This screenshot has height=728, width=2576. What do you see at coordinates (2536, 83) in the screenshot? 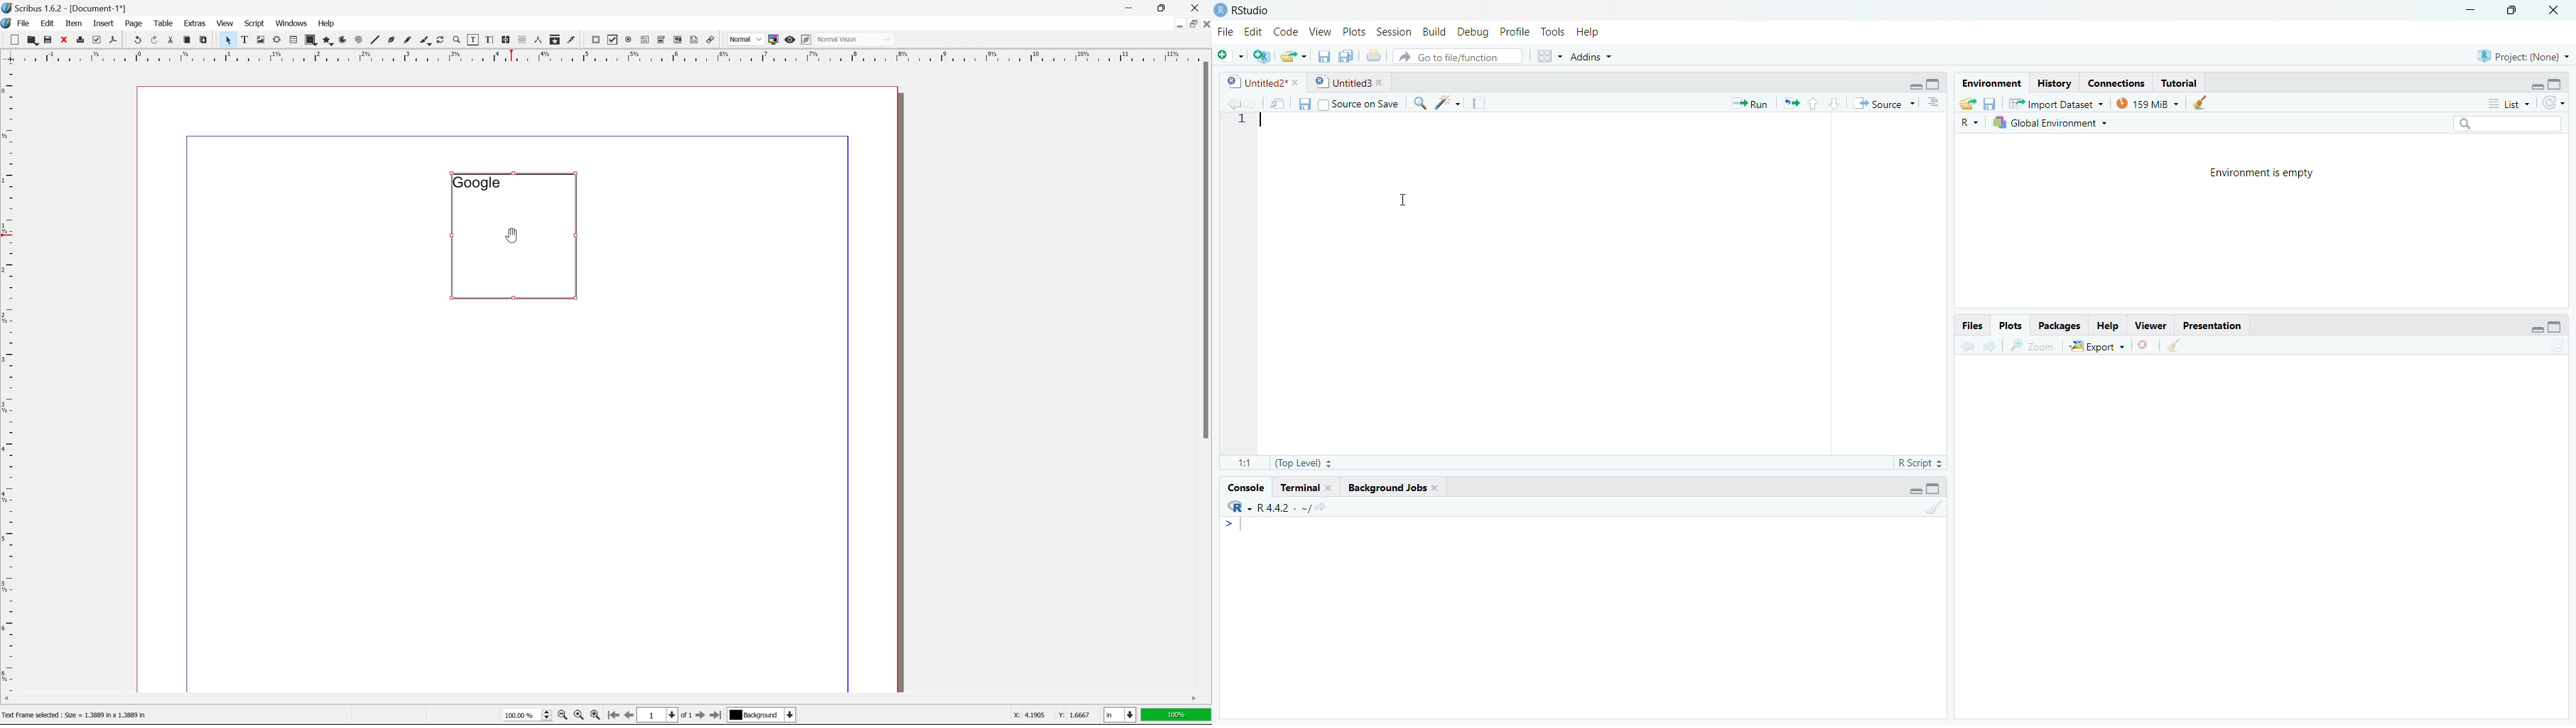
I see `Minimize` at bounding box center [2536, 83].